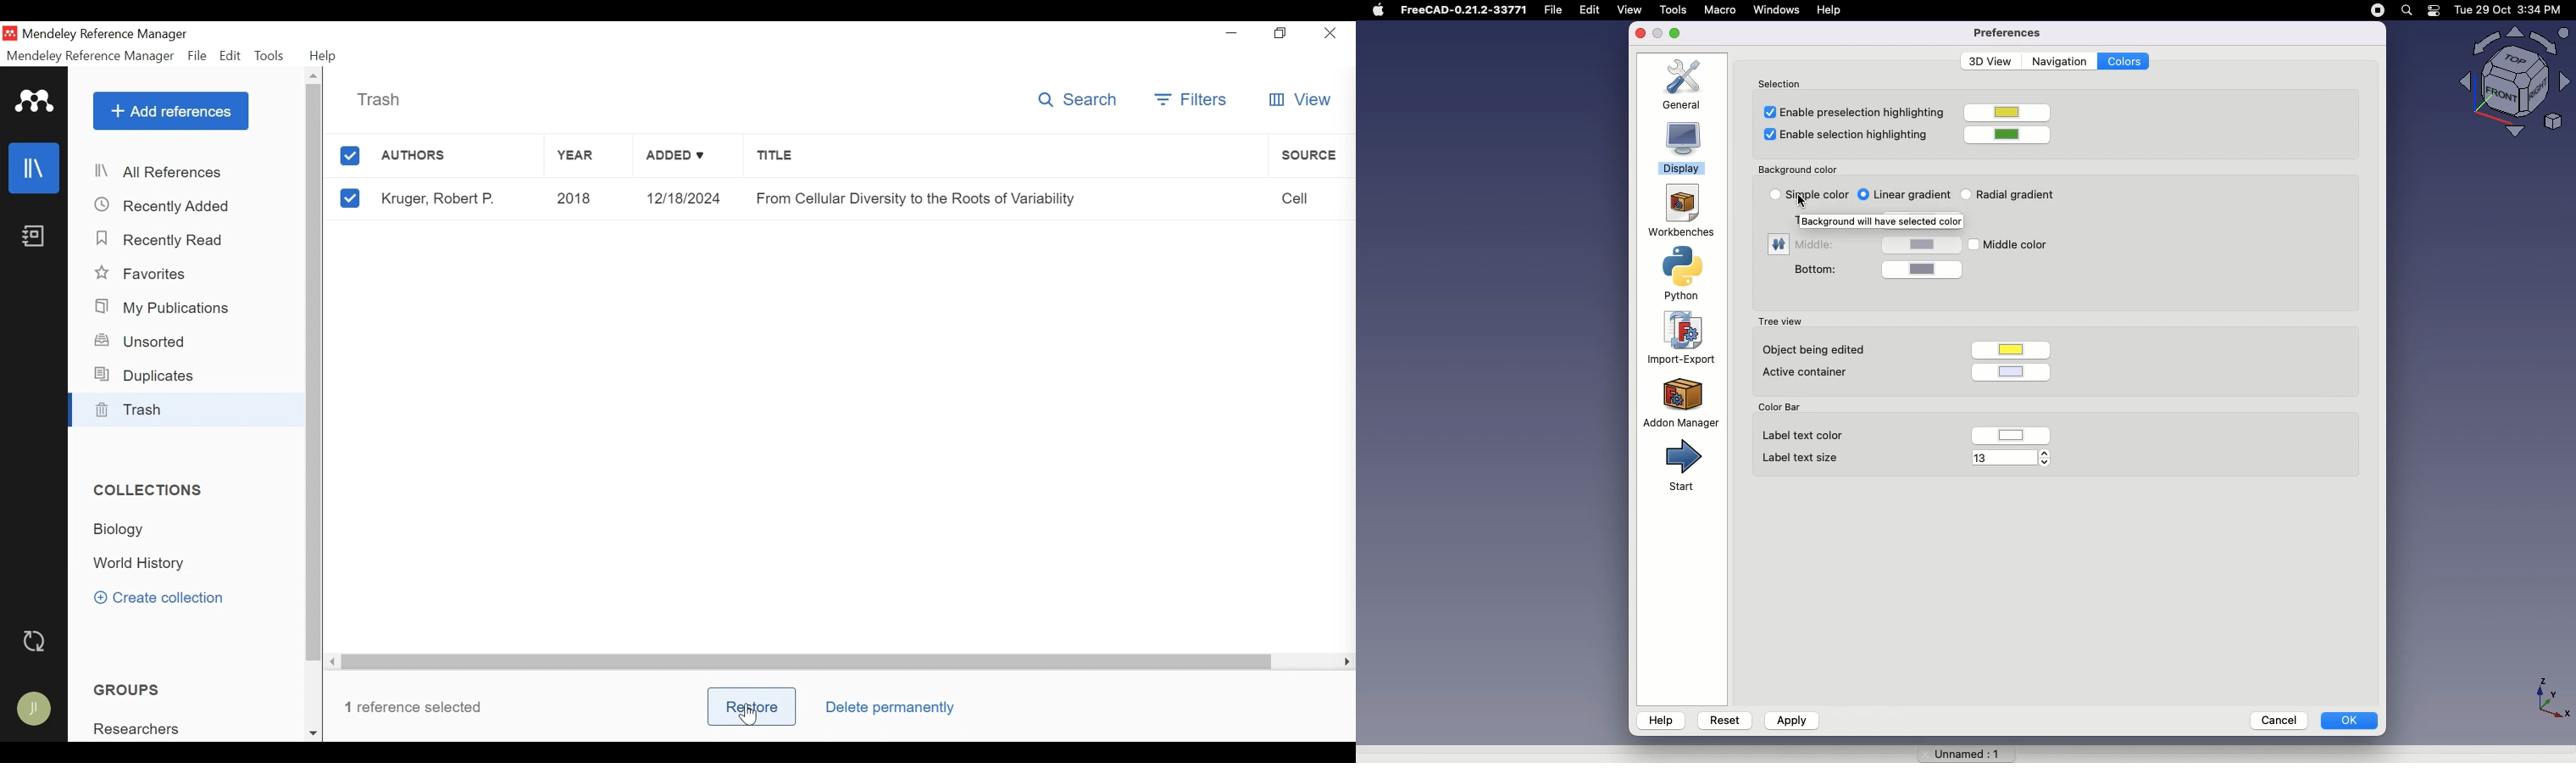  Describe the element at coordinates (105, 35) in the screenshot. I see `Mendeley Reference Manager` at that location.